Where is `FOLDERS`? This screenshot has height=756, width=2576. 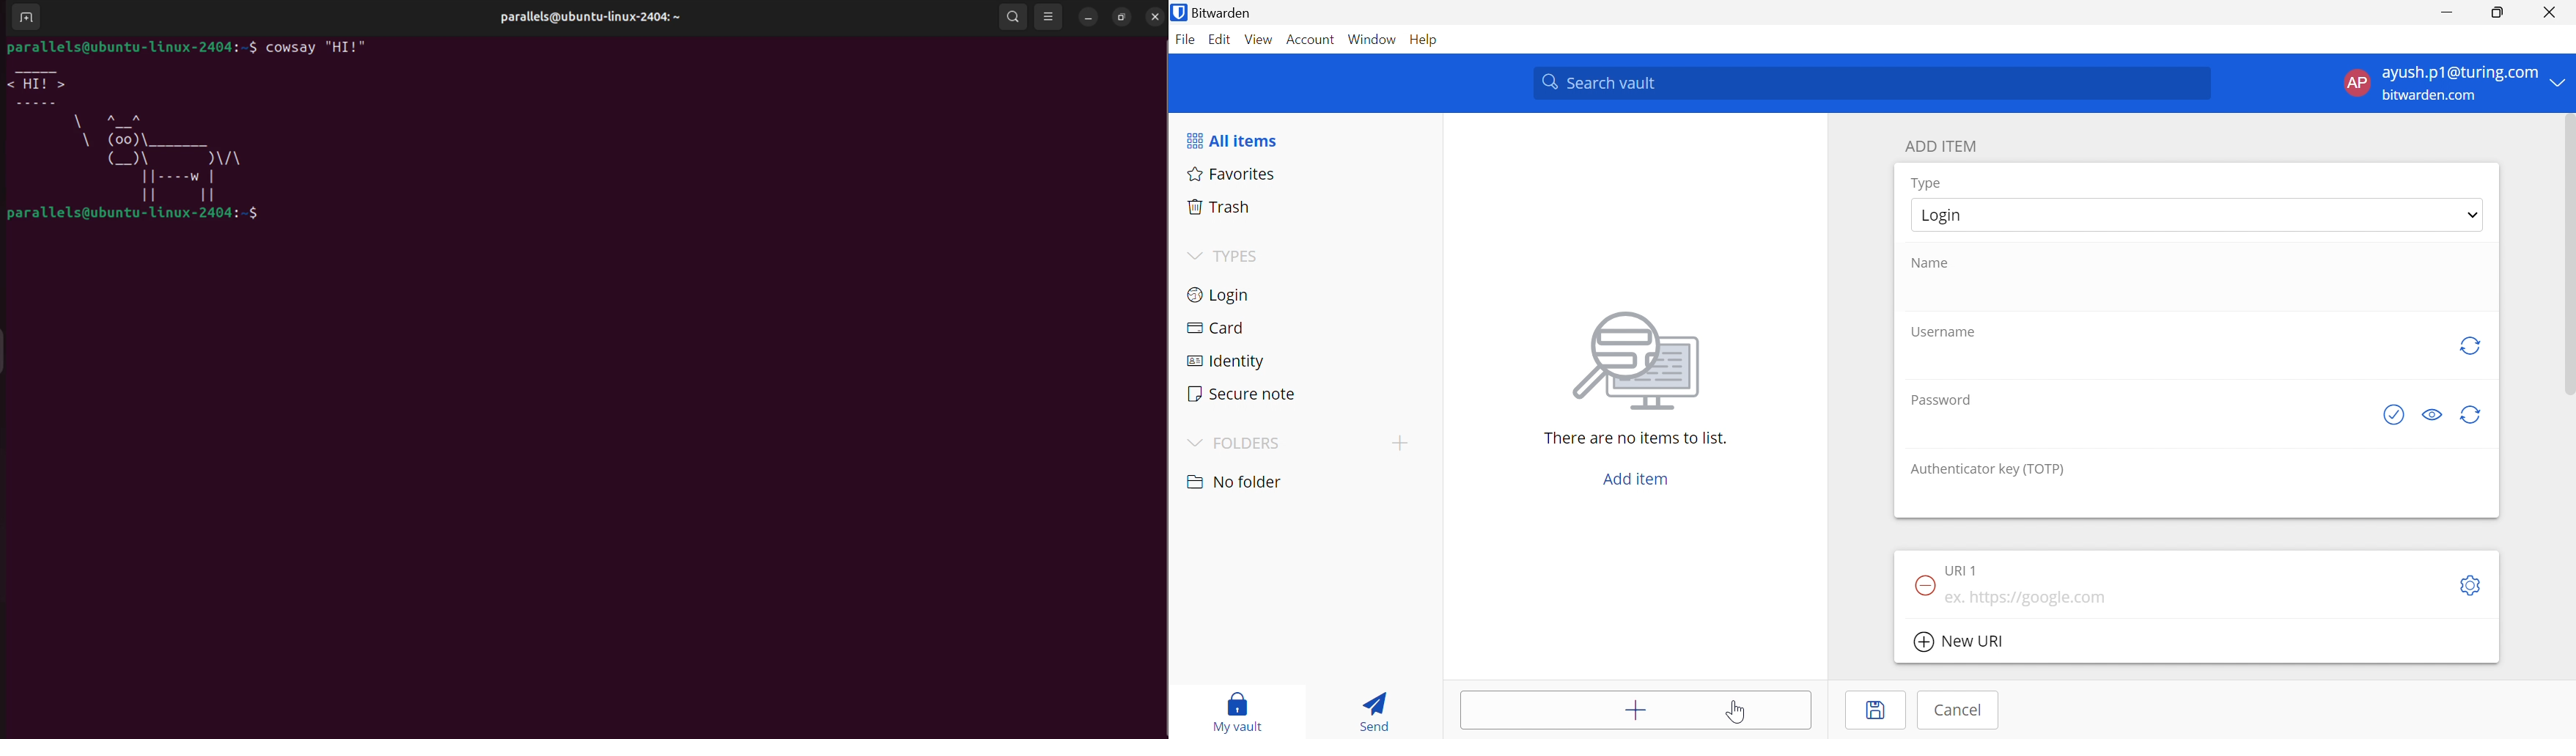 FOLDERS is located at coordinates (1249, 444).